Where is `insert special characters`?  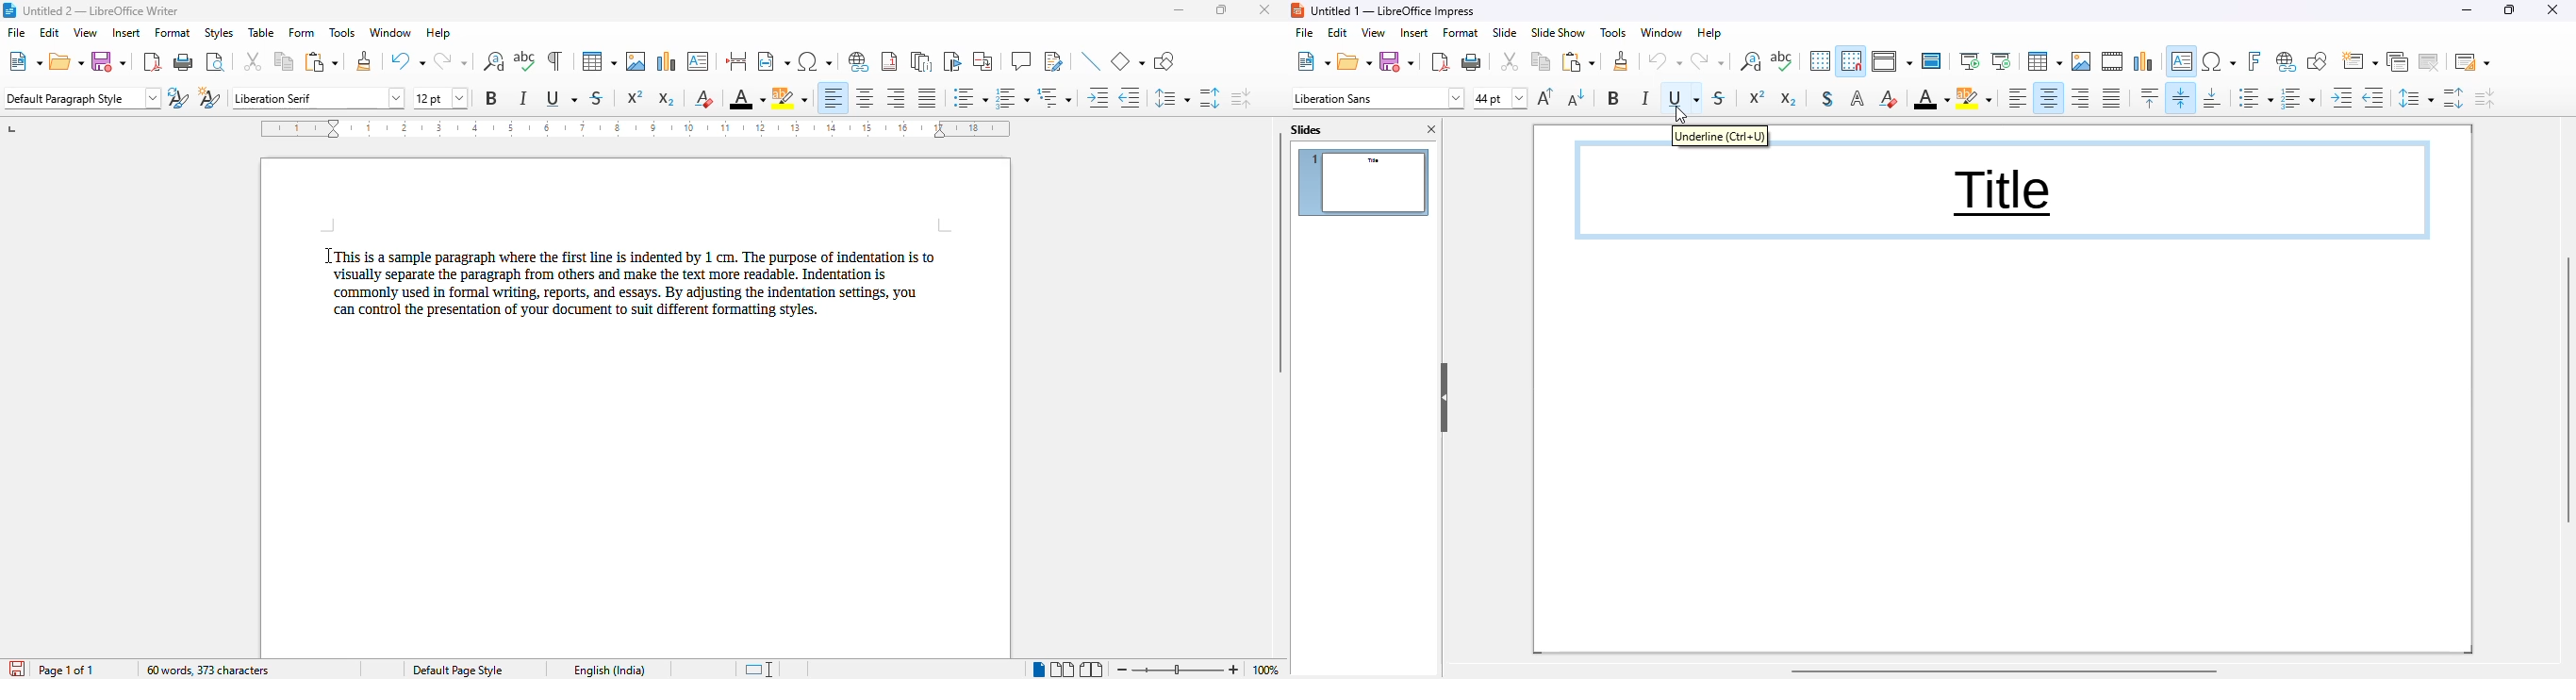 insert special characters is located at coordinates (814, 61).